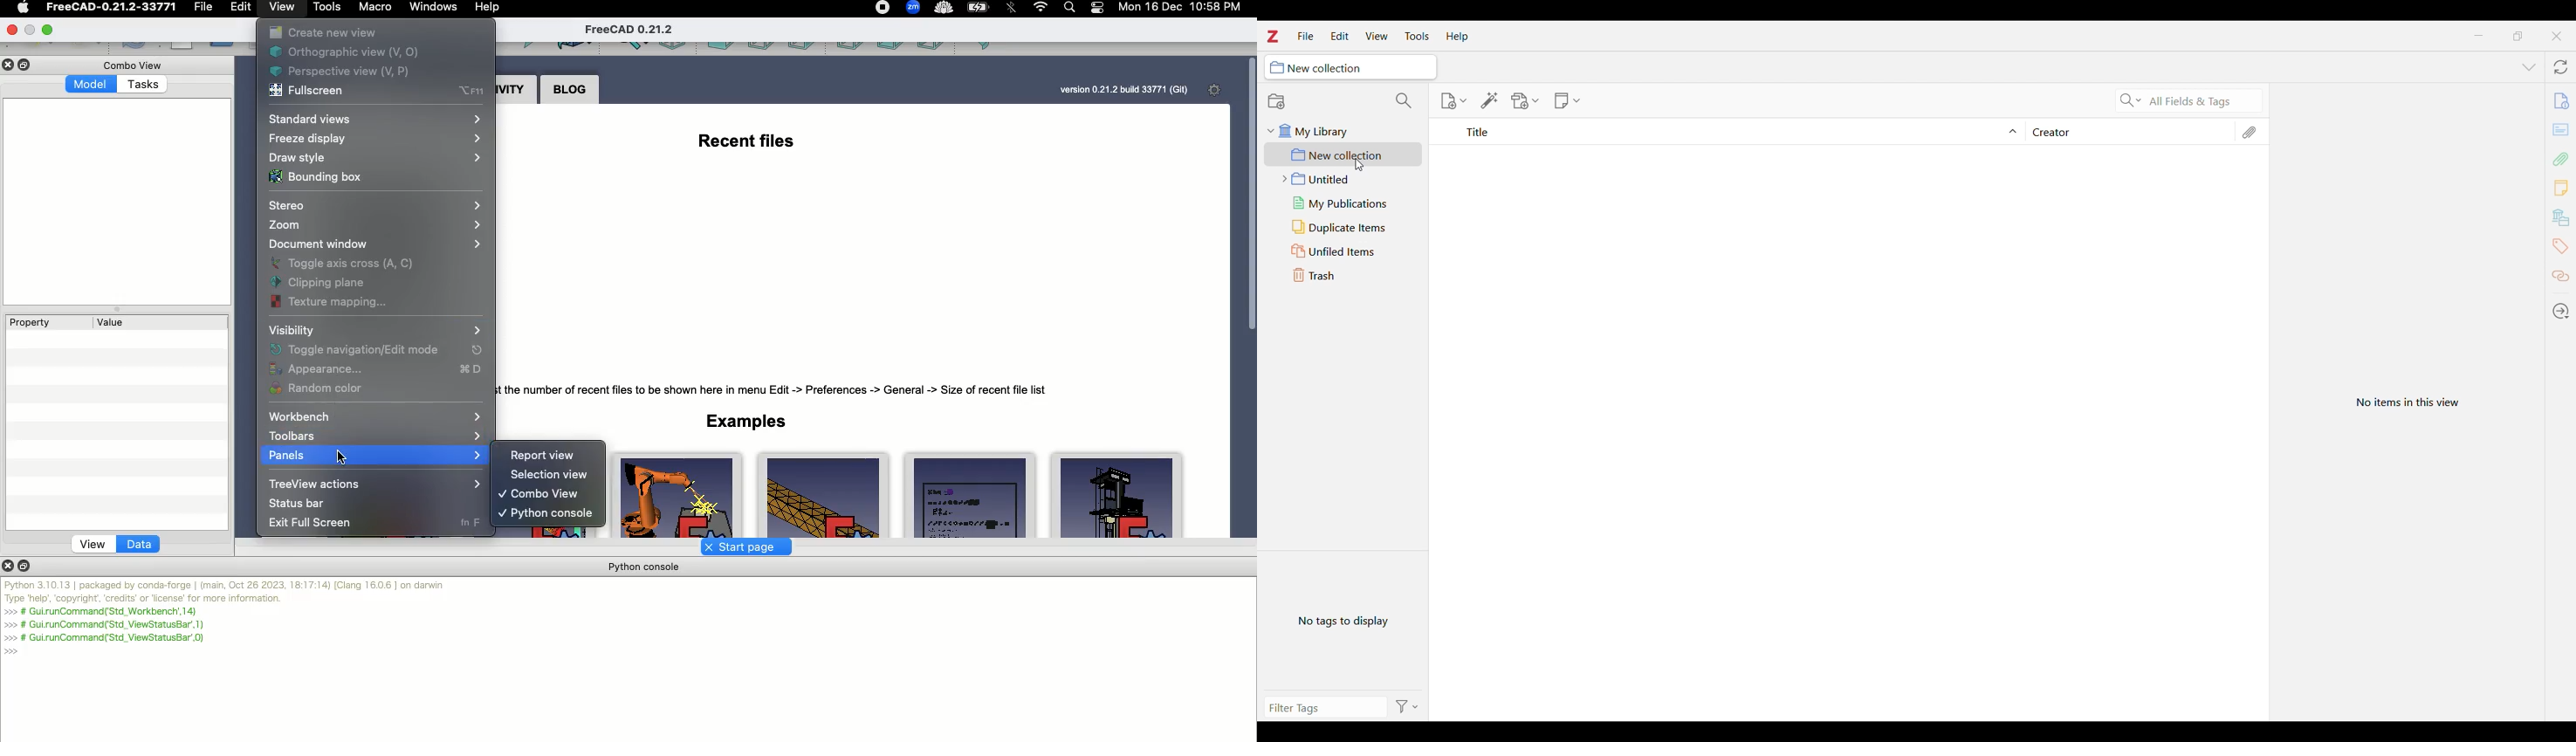 The width and height of the screenshot is (2576, 756). Describe the element at coordinates (746, 421) in the screenshot. I see `Examples` at that location.